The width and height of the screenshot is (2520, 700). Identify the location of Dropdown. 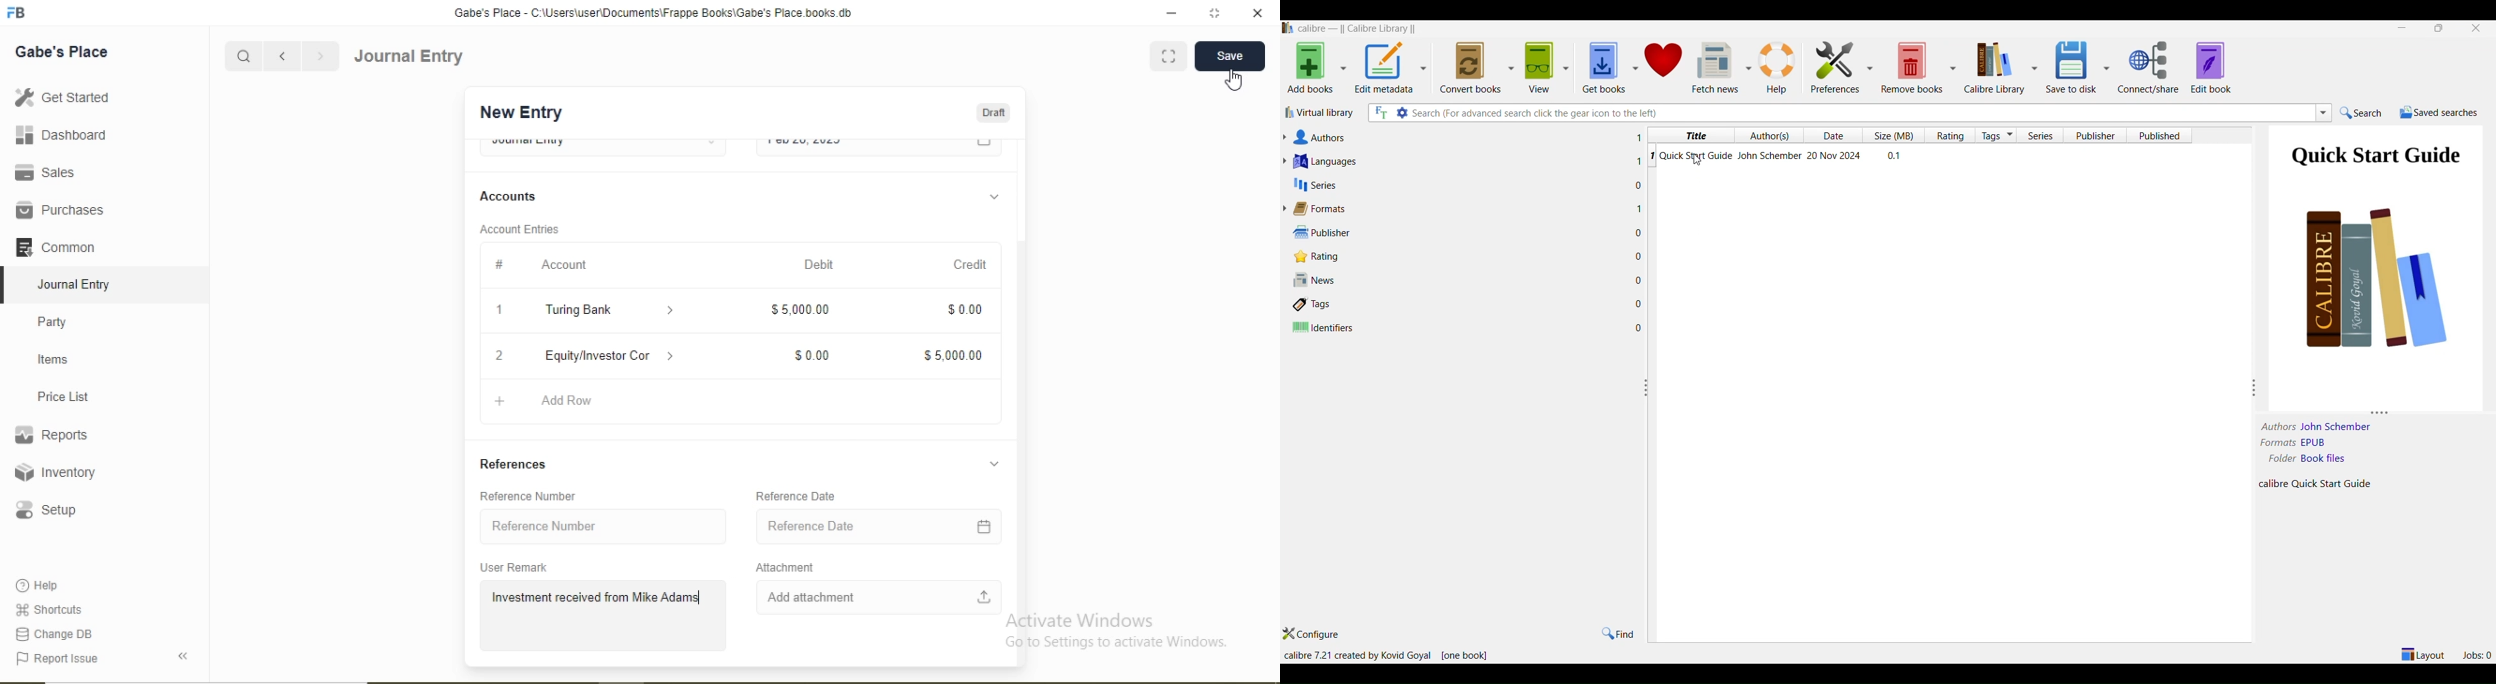
(994, 464).